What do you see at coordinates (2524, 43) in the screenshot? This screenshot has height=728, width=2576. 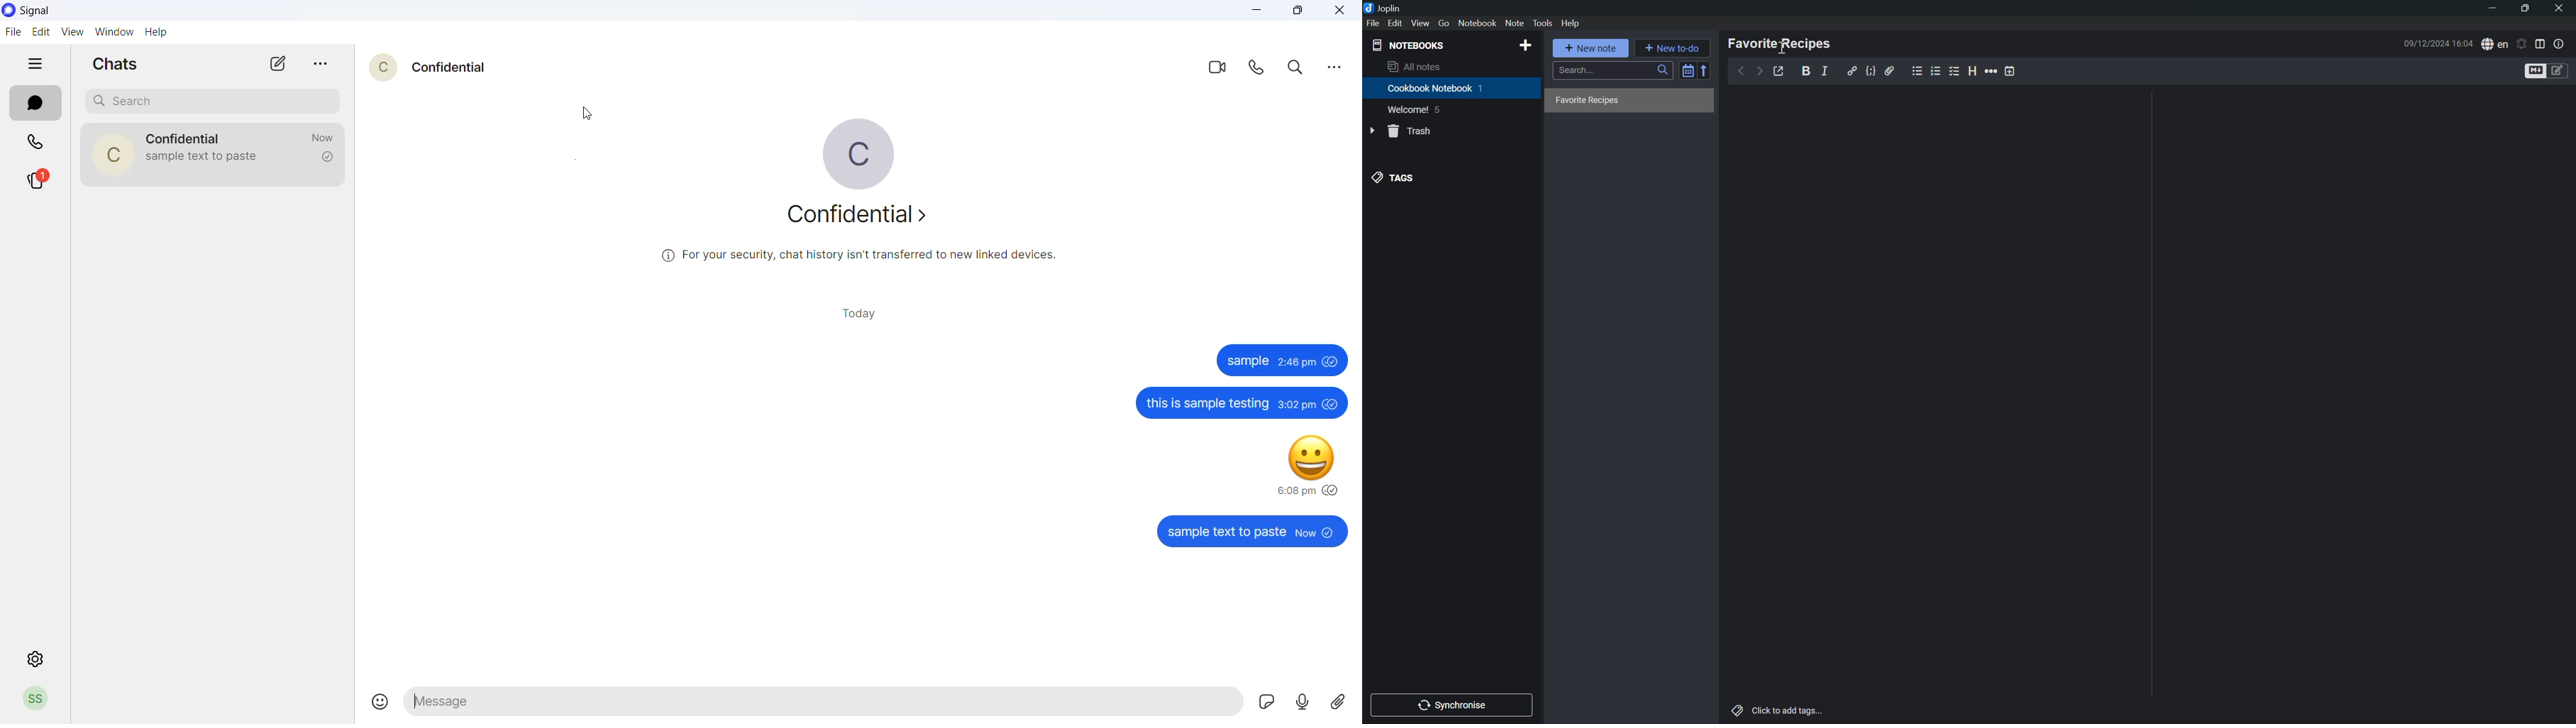 I see `Set alarm` at bounding box center [2524, 43].